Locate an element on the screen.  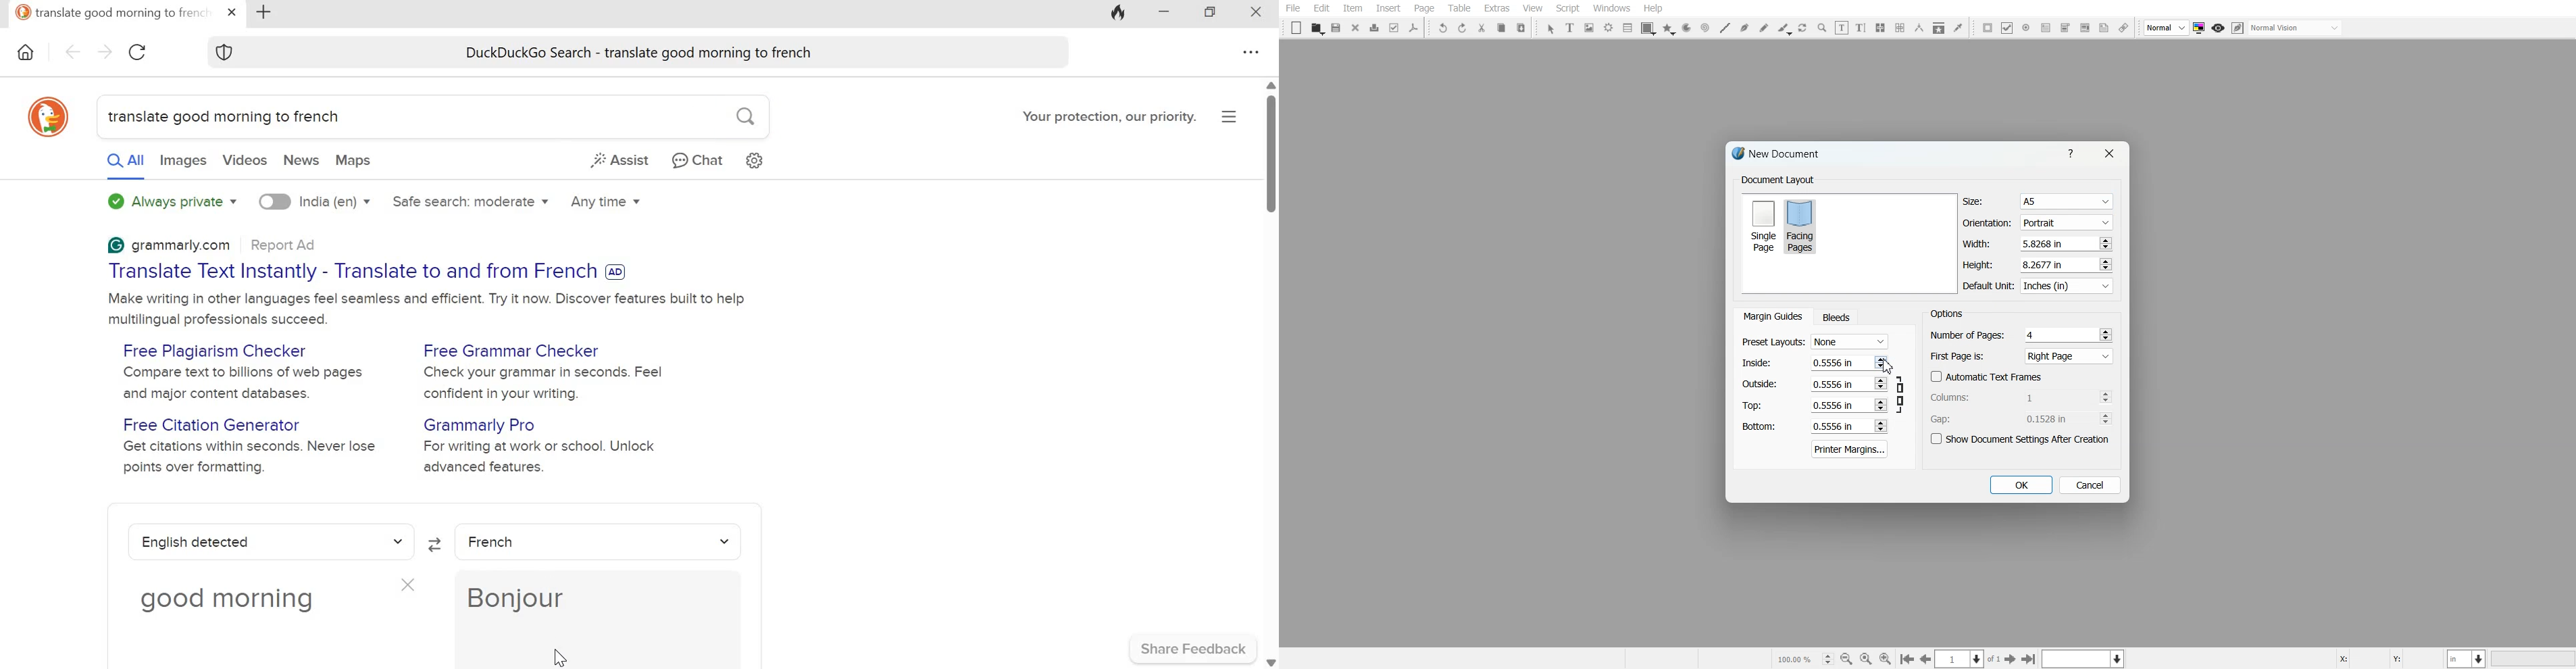
Polygon is located at coordinates (1669, 29).